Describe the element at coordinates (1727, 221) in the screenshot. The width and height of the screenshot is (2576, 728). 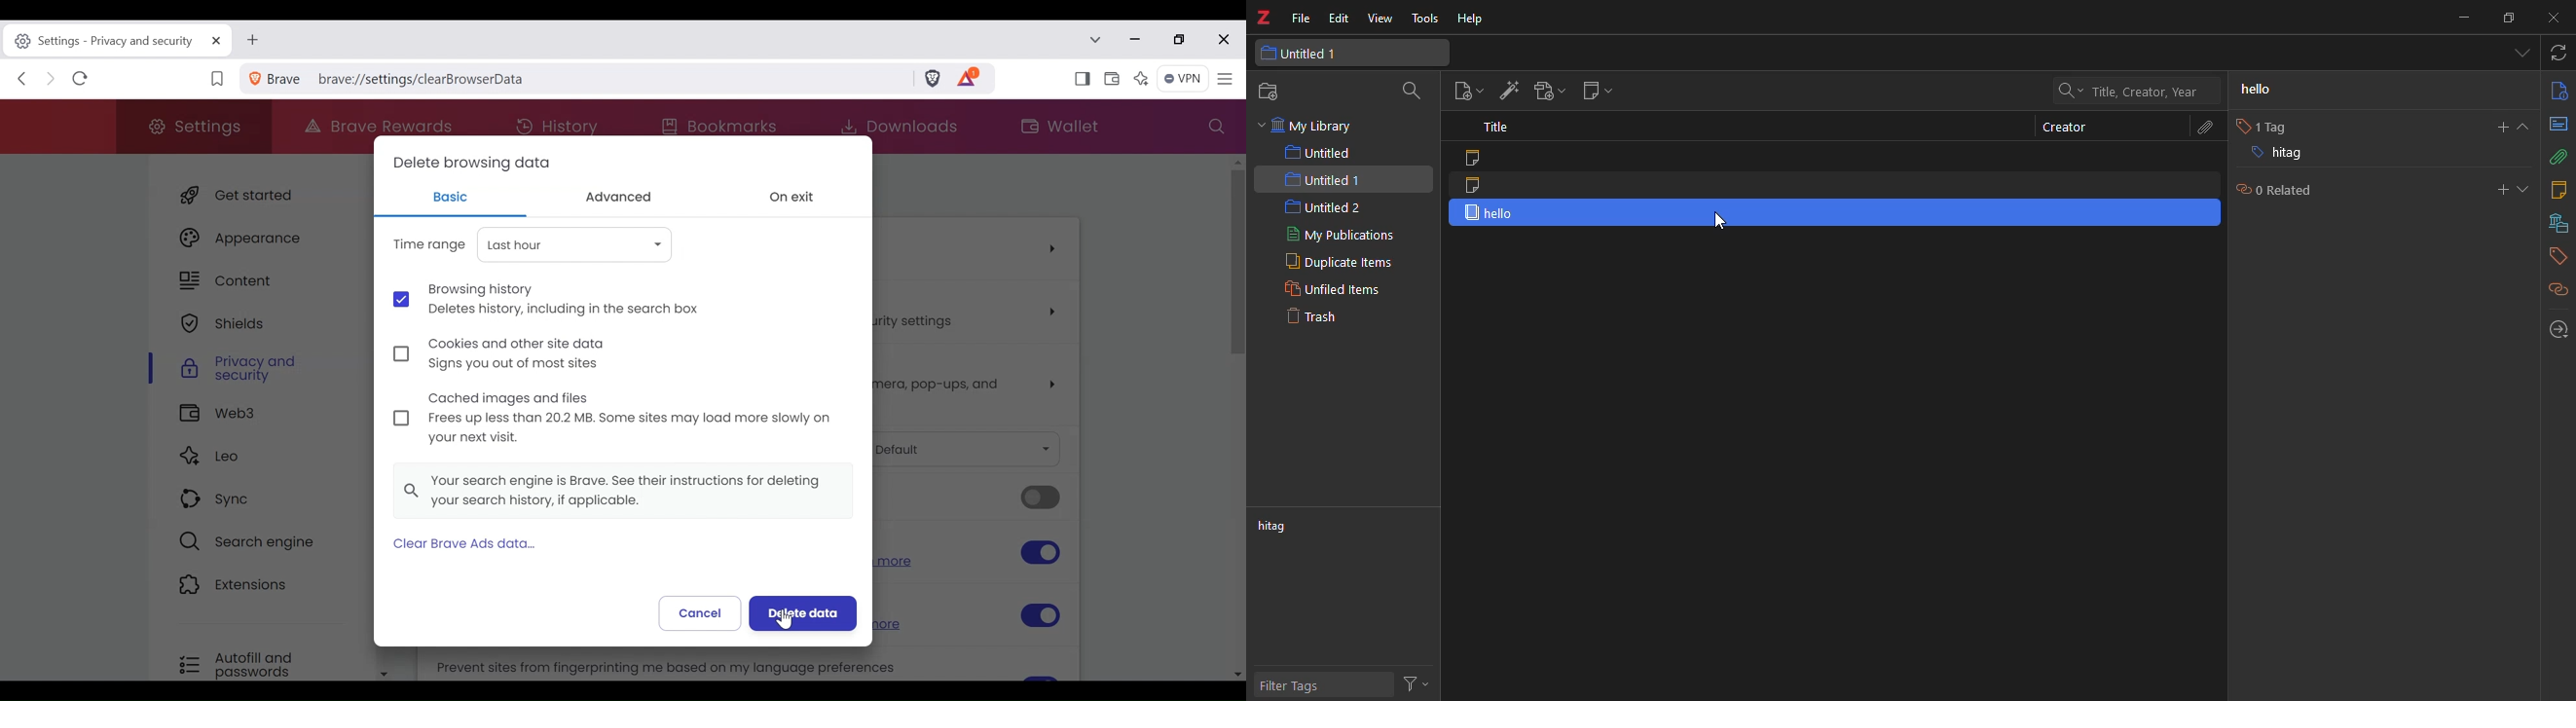
I see `cursor` at that location.